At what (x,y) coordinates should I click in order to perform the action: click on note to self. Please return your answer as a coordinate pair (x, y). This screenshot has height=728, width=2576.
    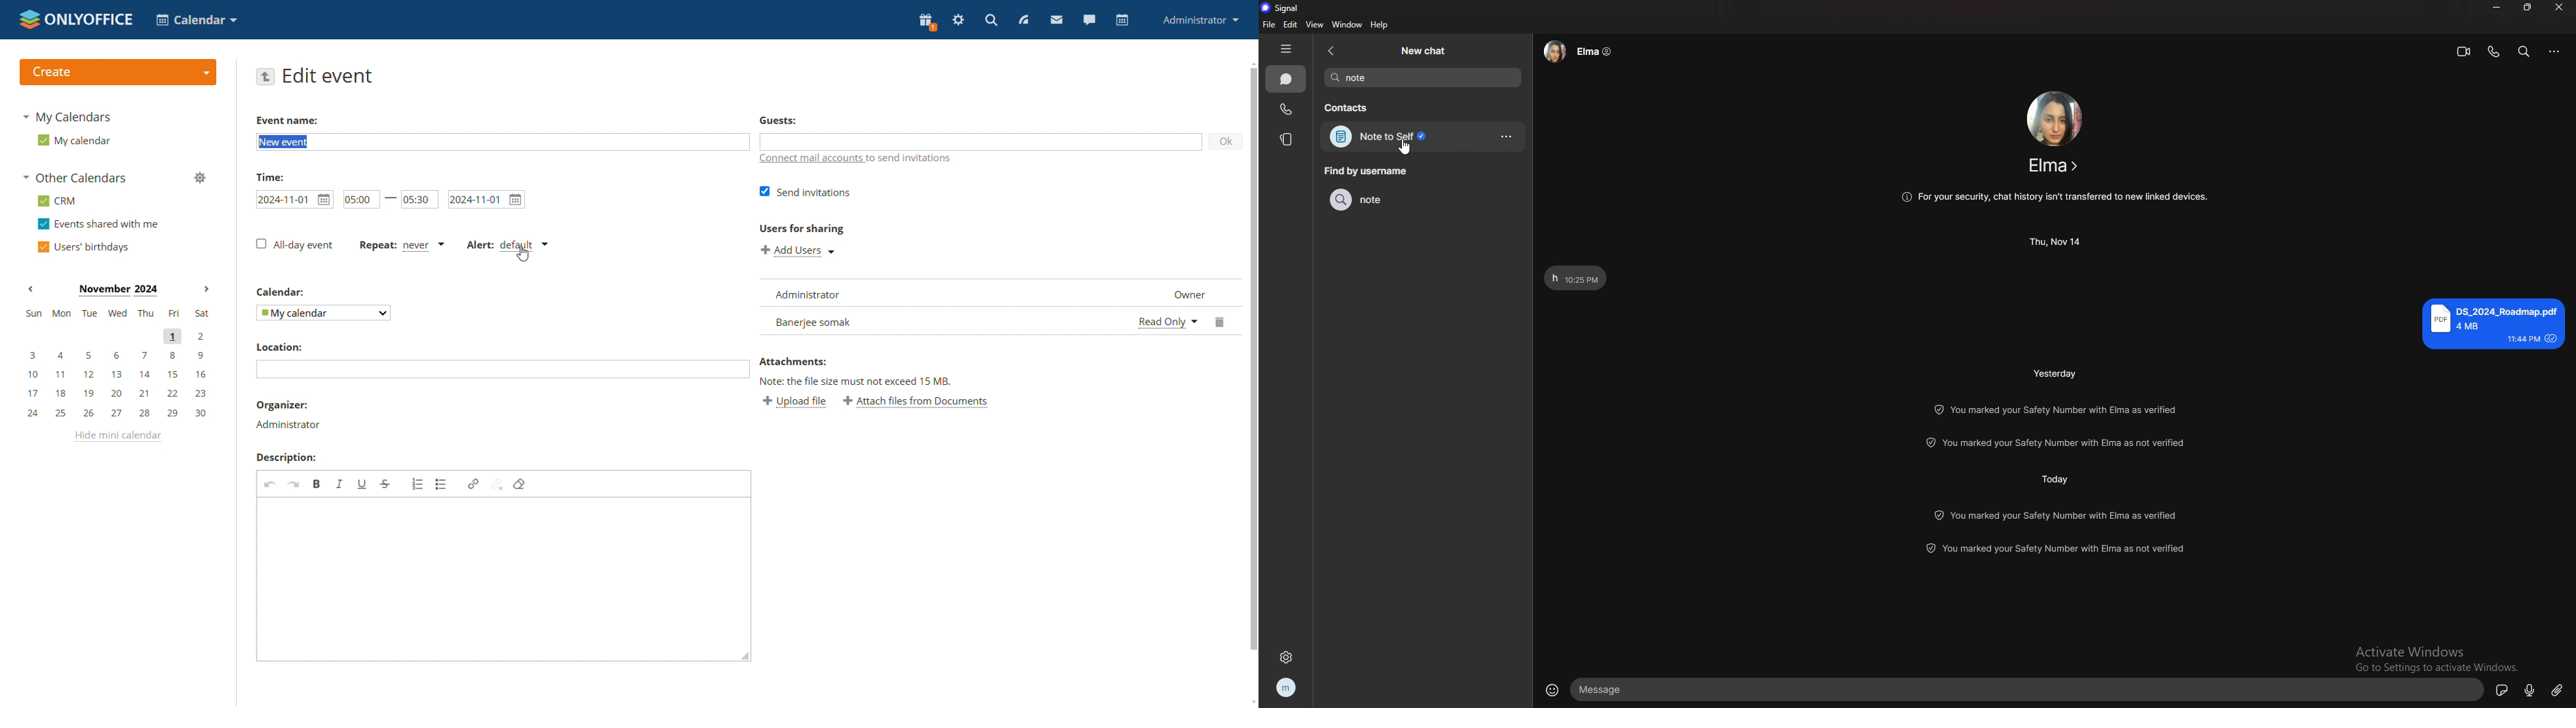
    Looking at the image, I should click on (1403, 137).